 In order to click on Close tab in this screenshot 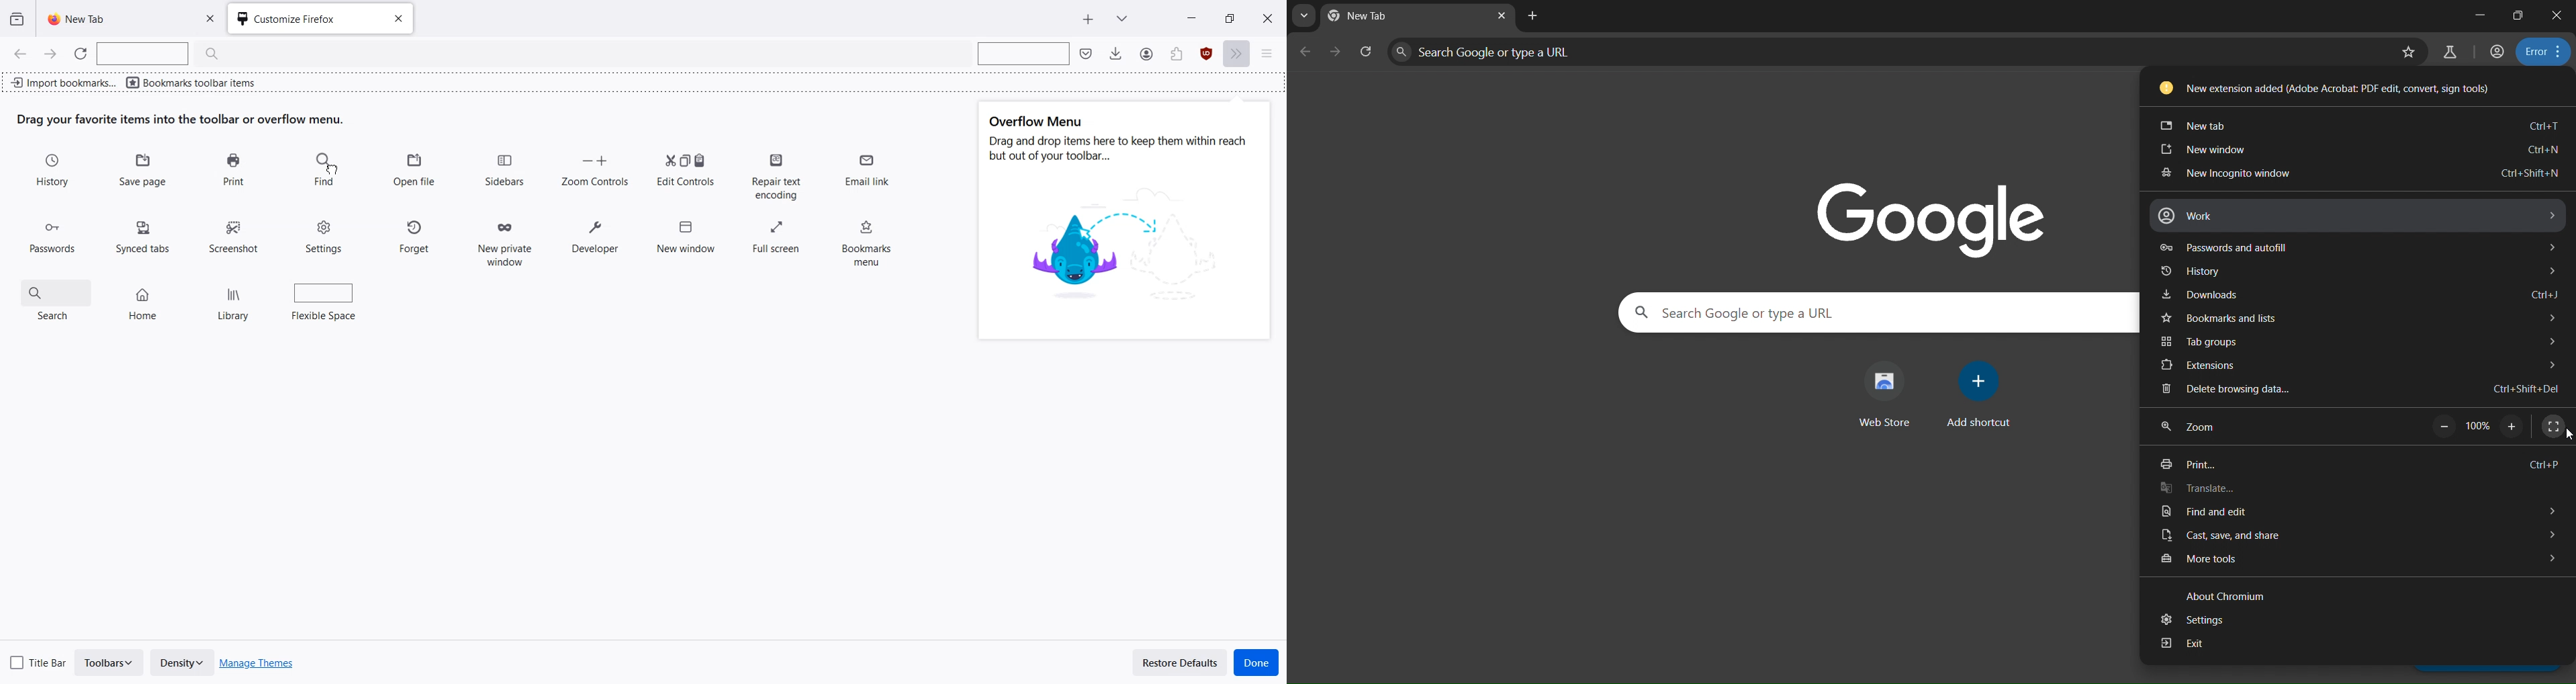, I will do `click(397, 20)`.